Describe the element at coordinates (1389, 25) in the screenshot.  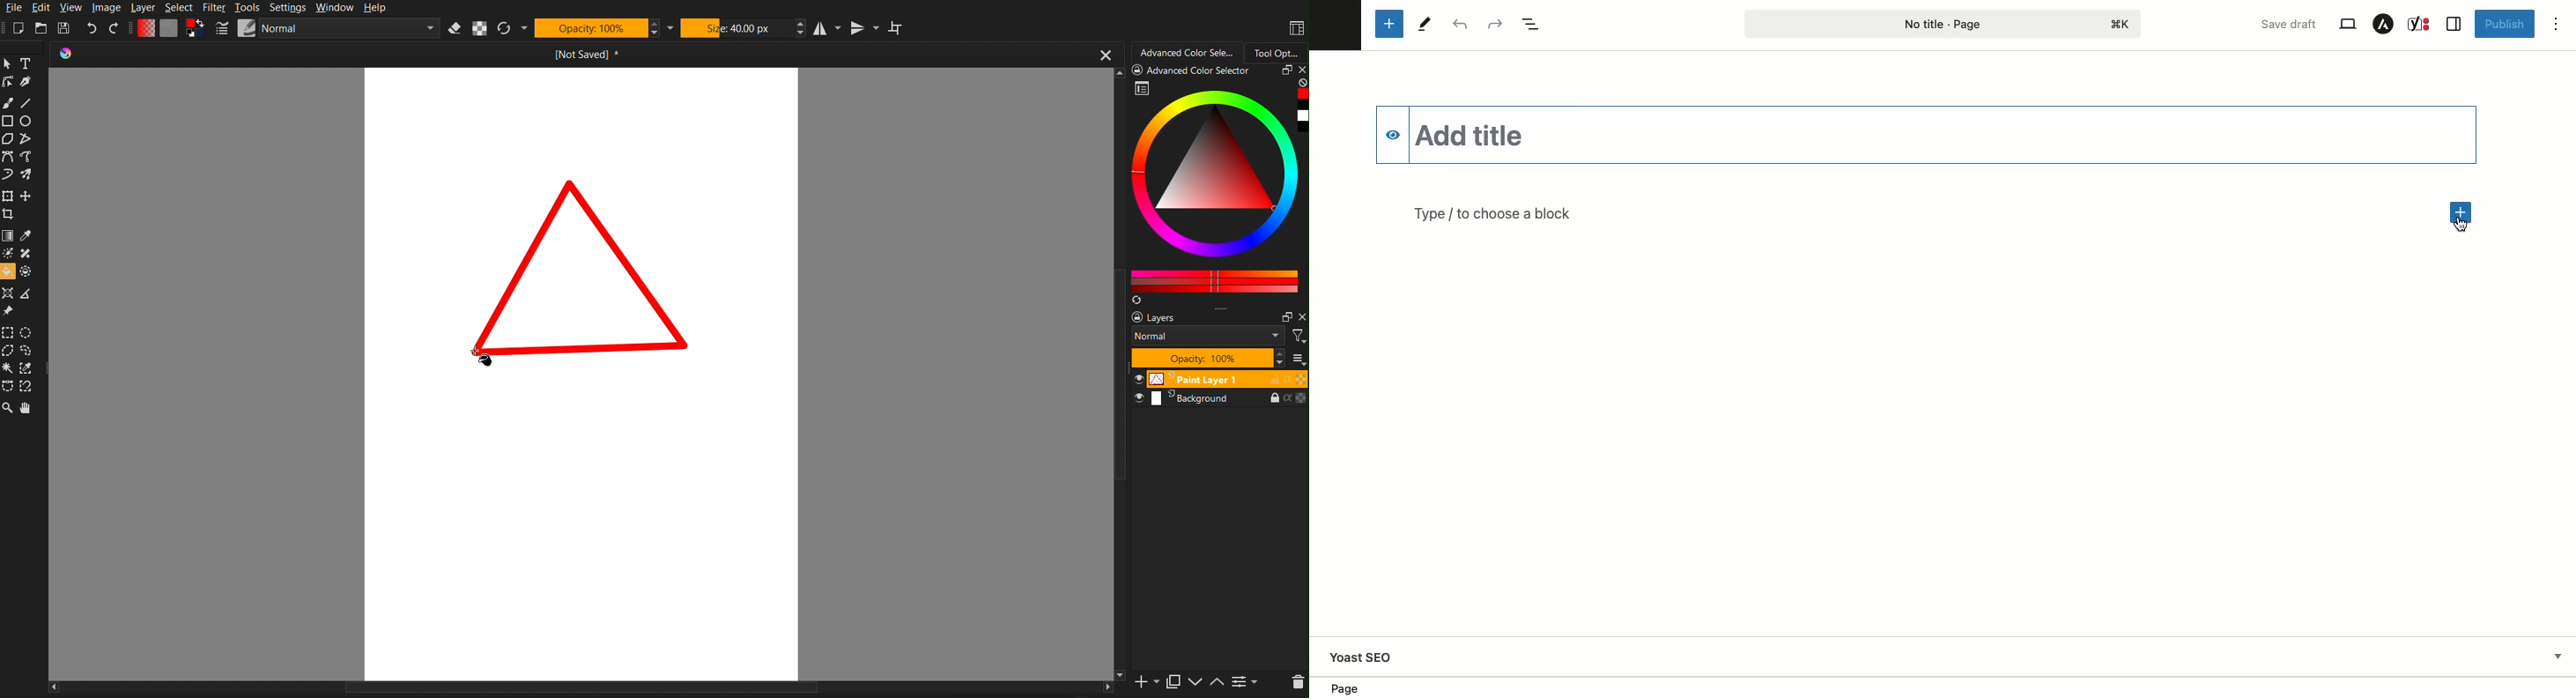
I see `Add block` at that location.